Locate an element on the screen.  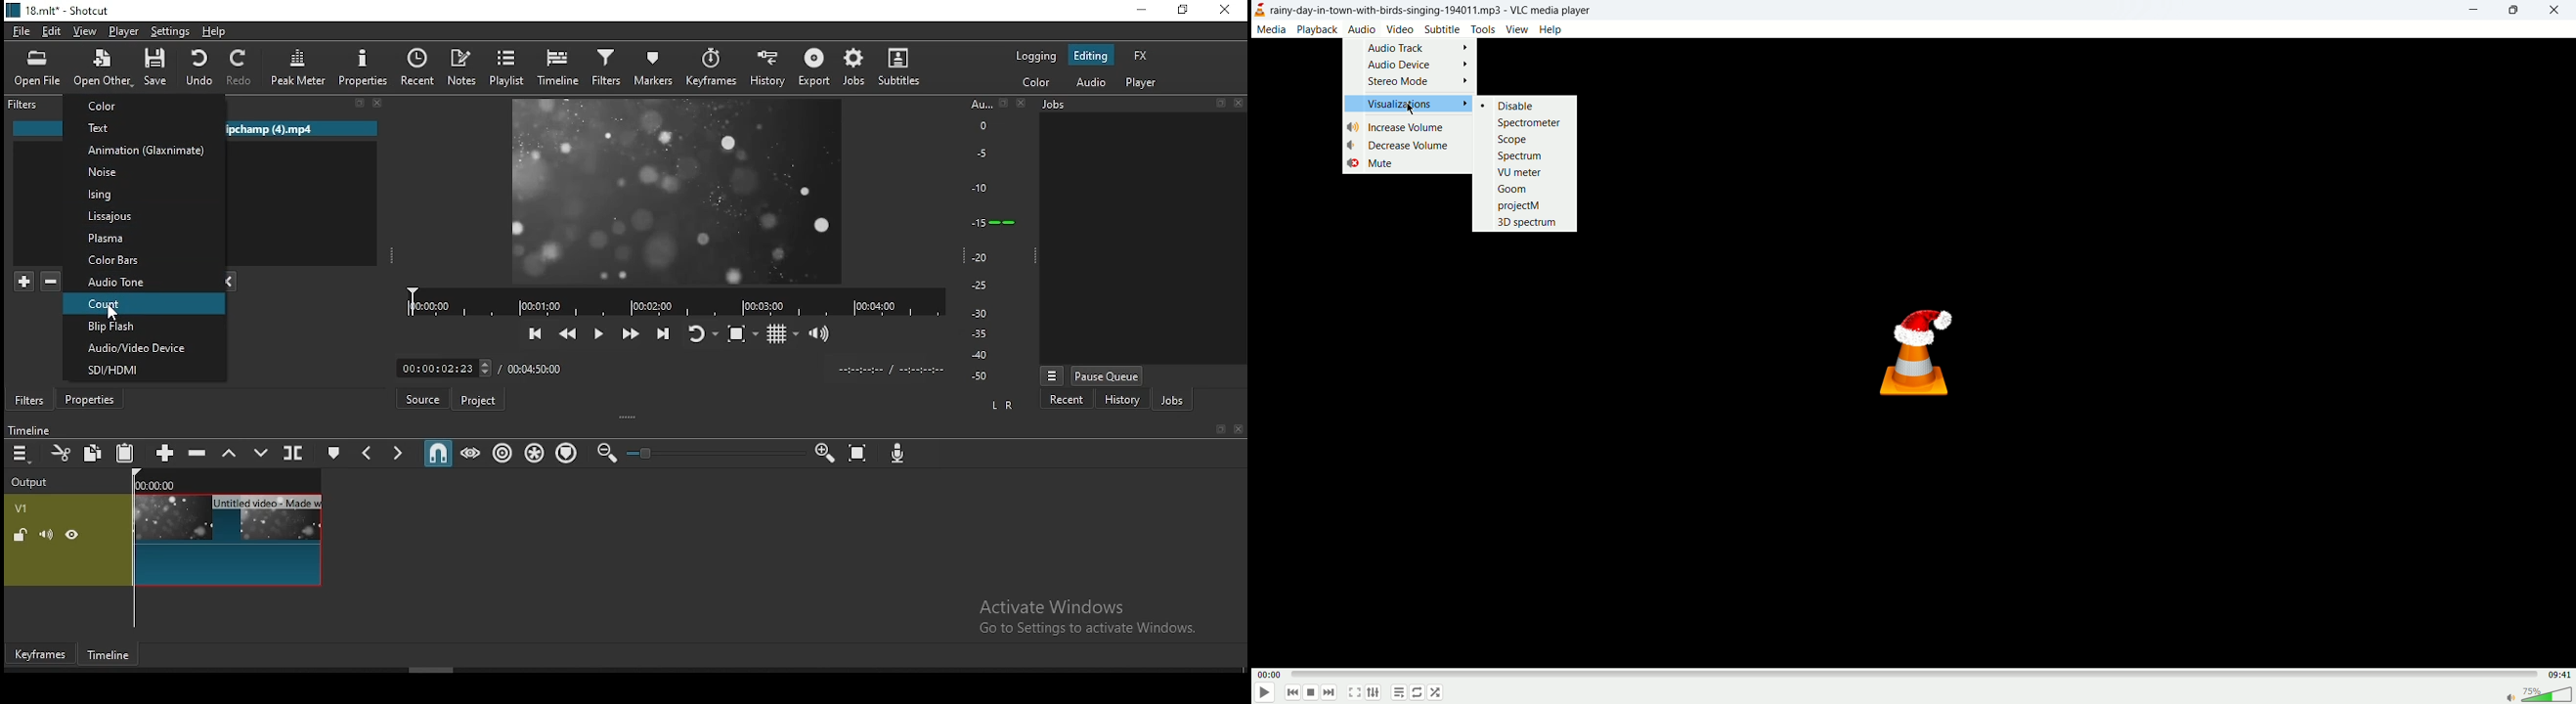
color is located at coordinates (1035, 84).